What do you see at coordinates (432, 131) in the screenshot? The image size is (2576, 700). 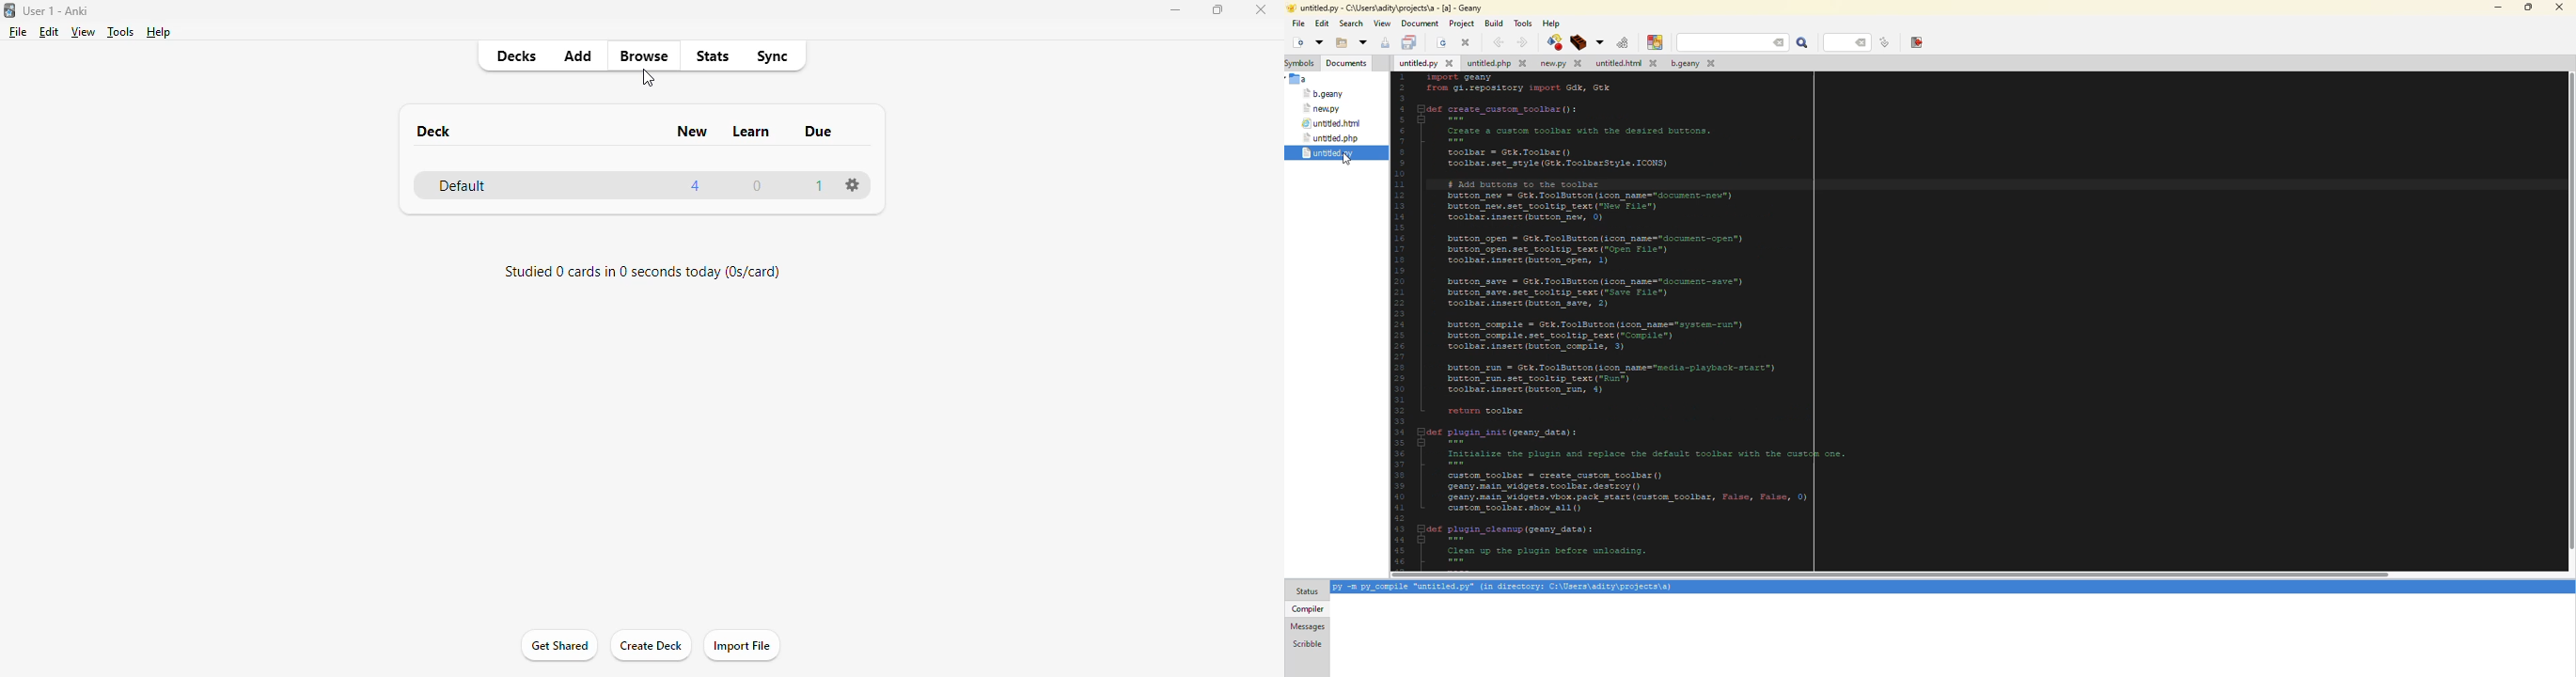 I see `deck` at bounding box center [432, 131].